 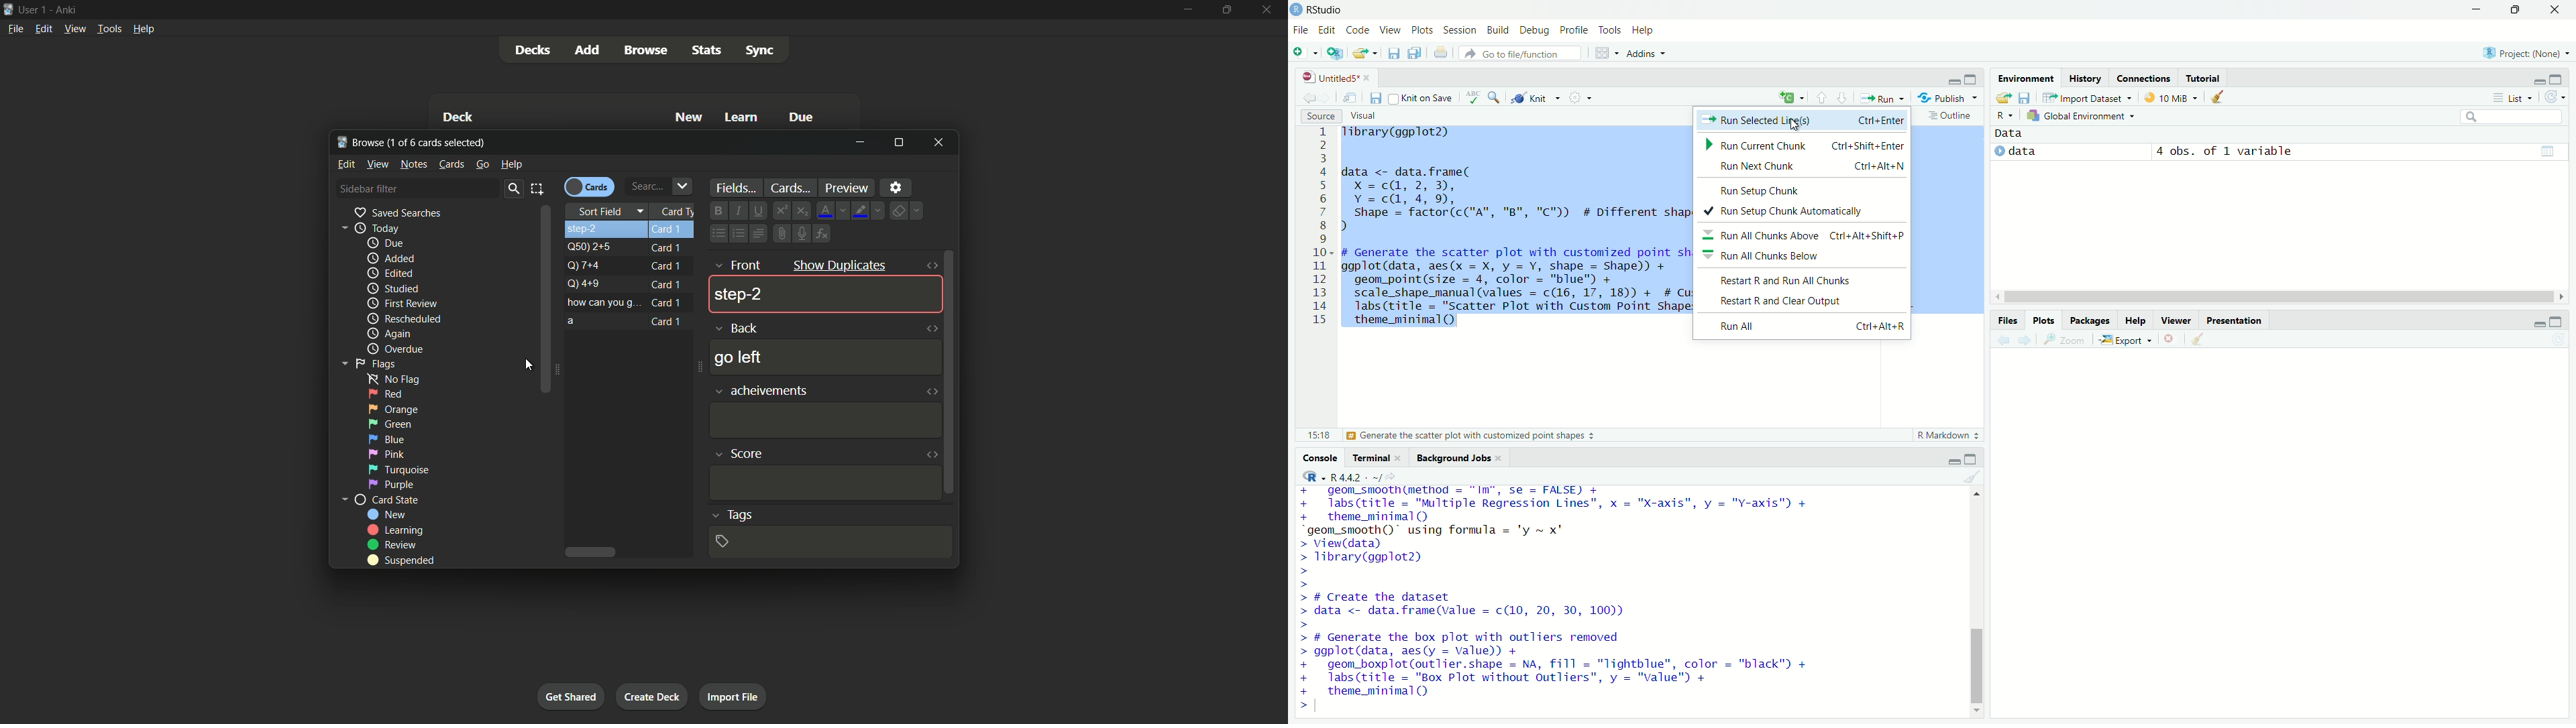 What do you see at coordinates (1329, 78) in the screenshot?
I see `Untitled5*` at bounding box center [1329, 78].